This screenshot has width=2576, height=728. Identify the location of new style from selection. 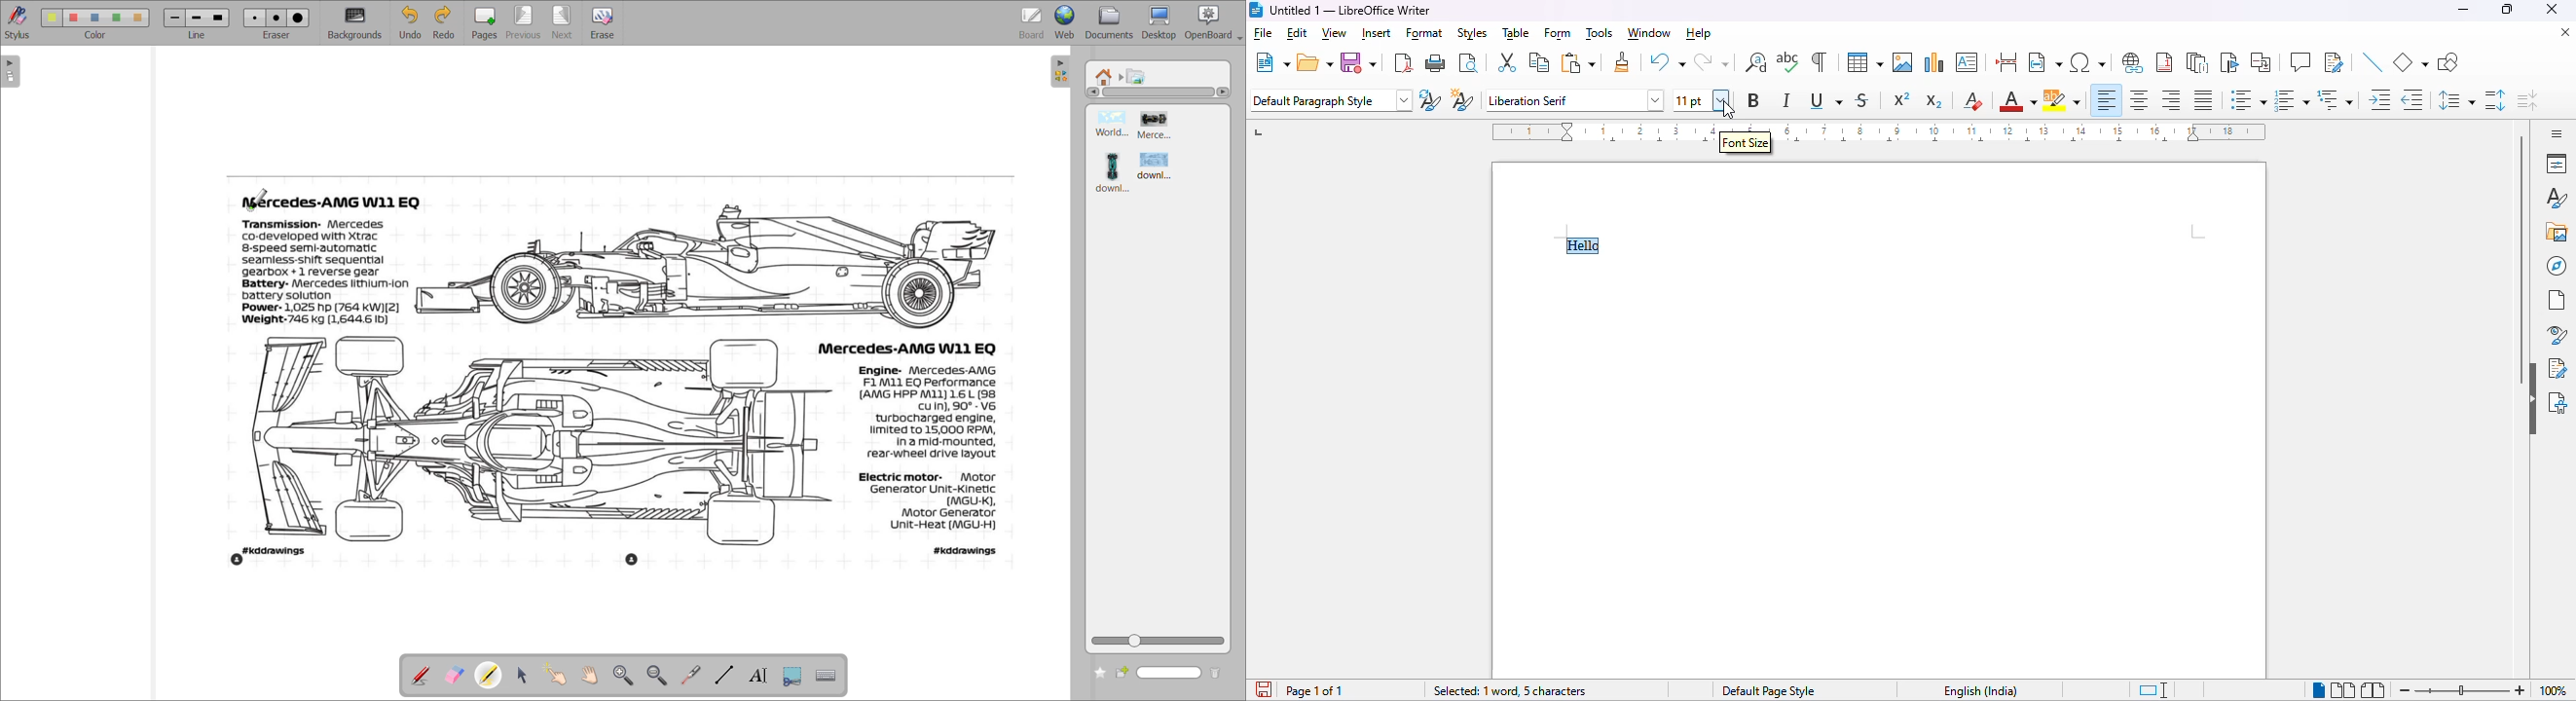
(1463, 99).